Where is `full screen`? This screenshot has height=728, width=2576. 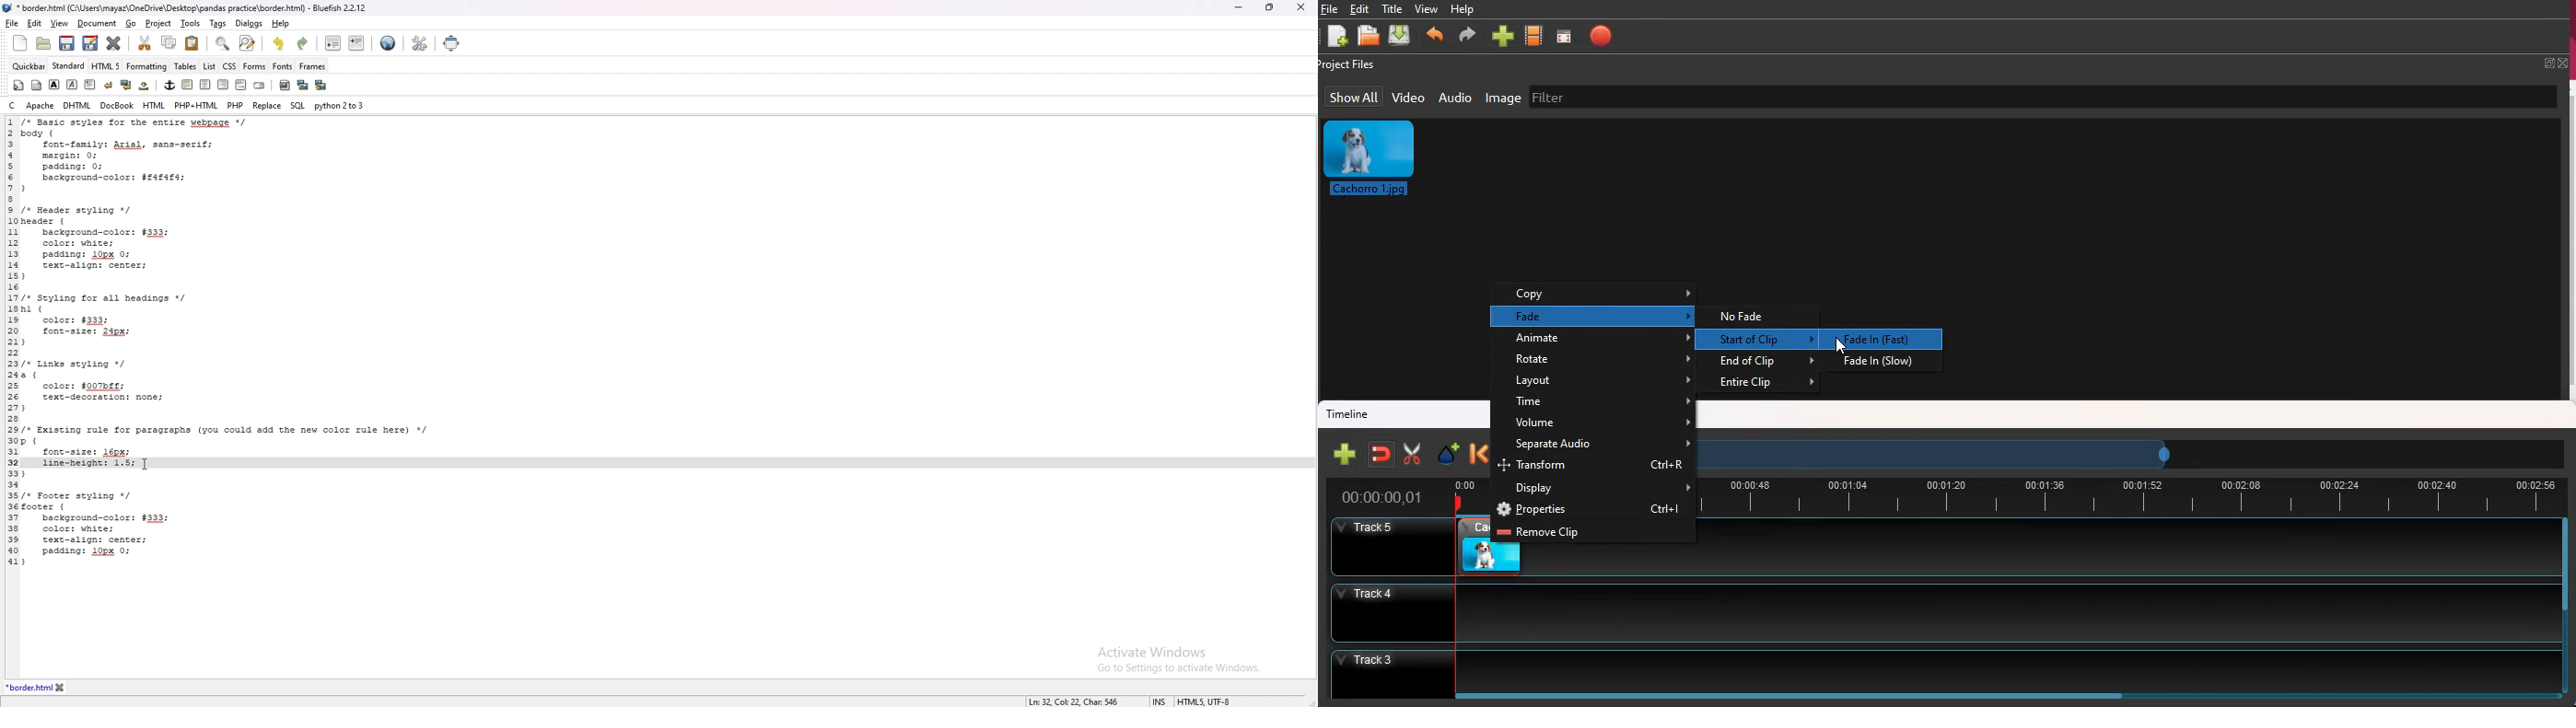 full screen is located at coordinates (2551, 67).